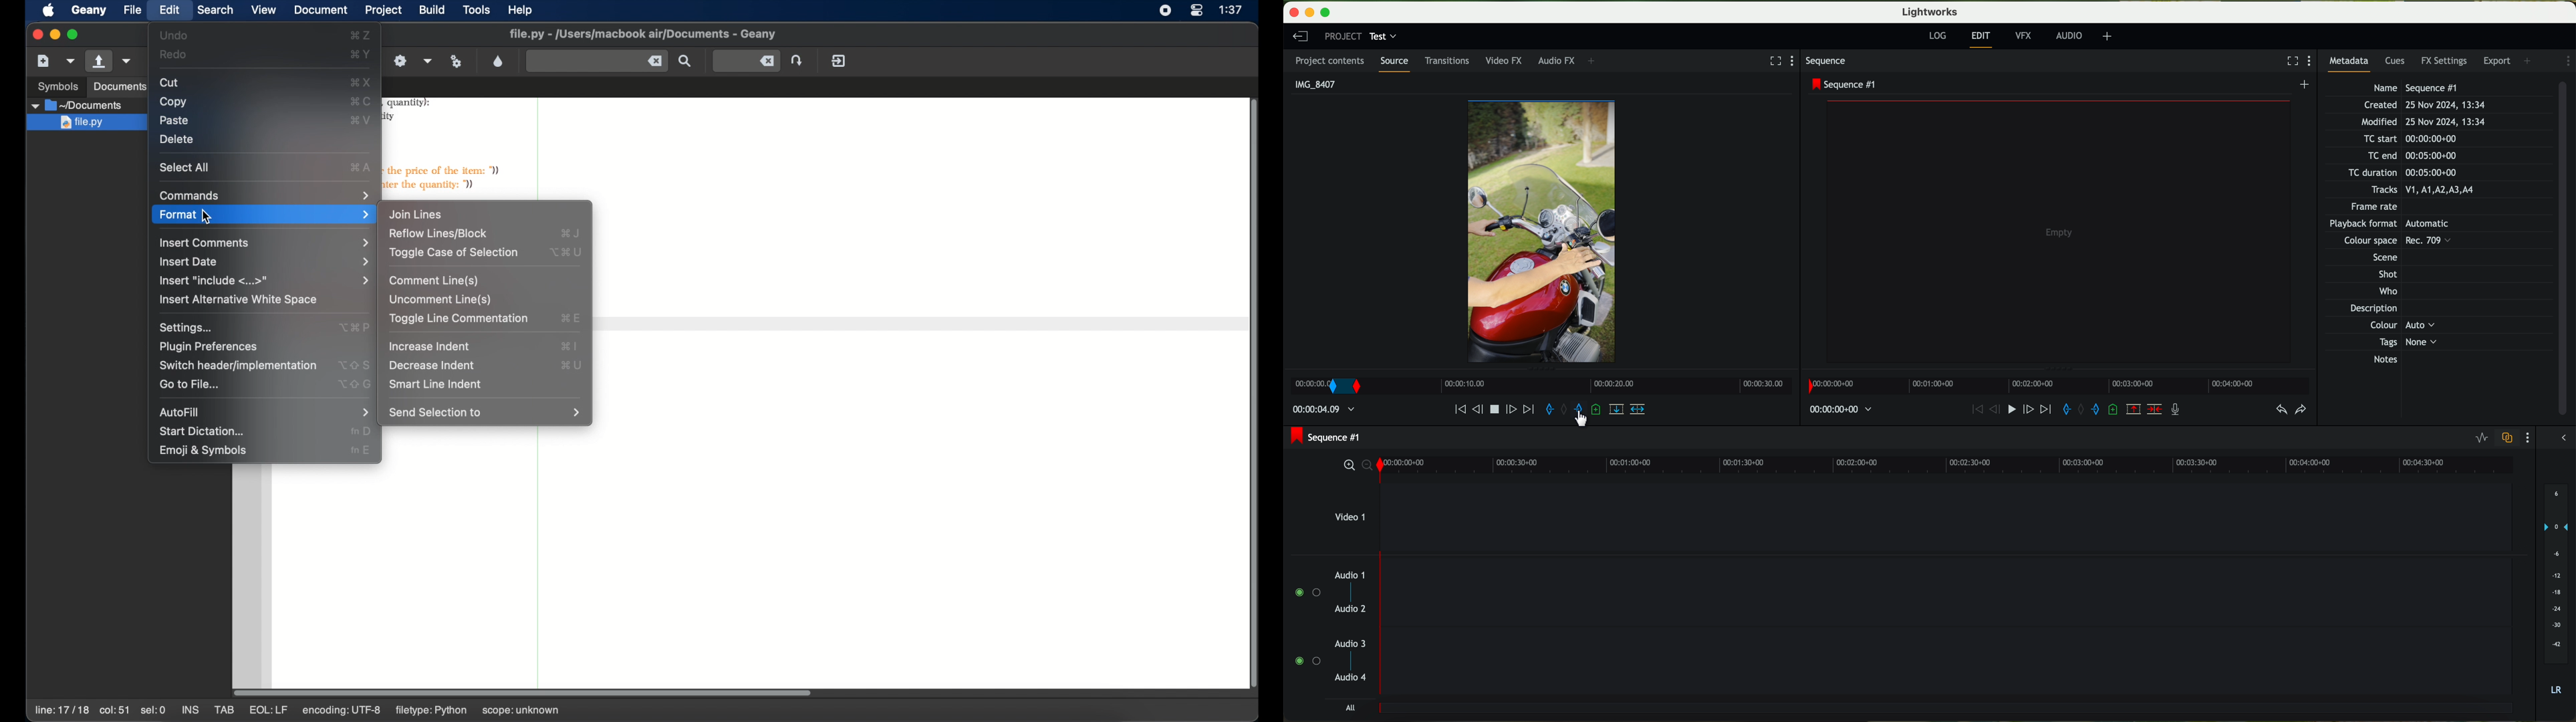 This screenshot has width=2576, height=728. Describe the element at coordinates (1350, 575) in the screenshot. I see `audio 1` at that location.